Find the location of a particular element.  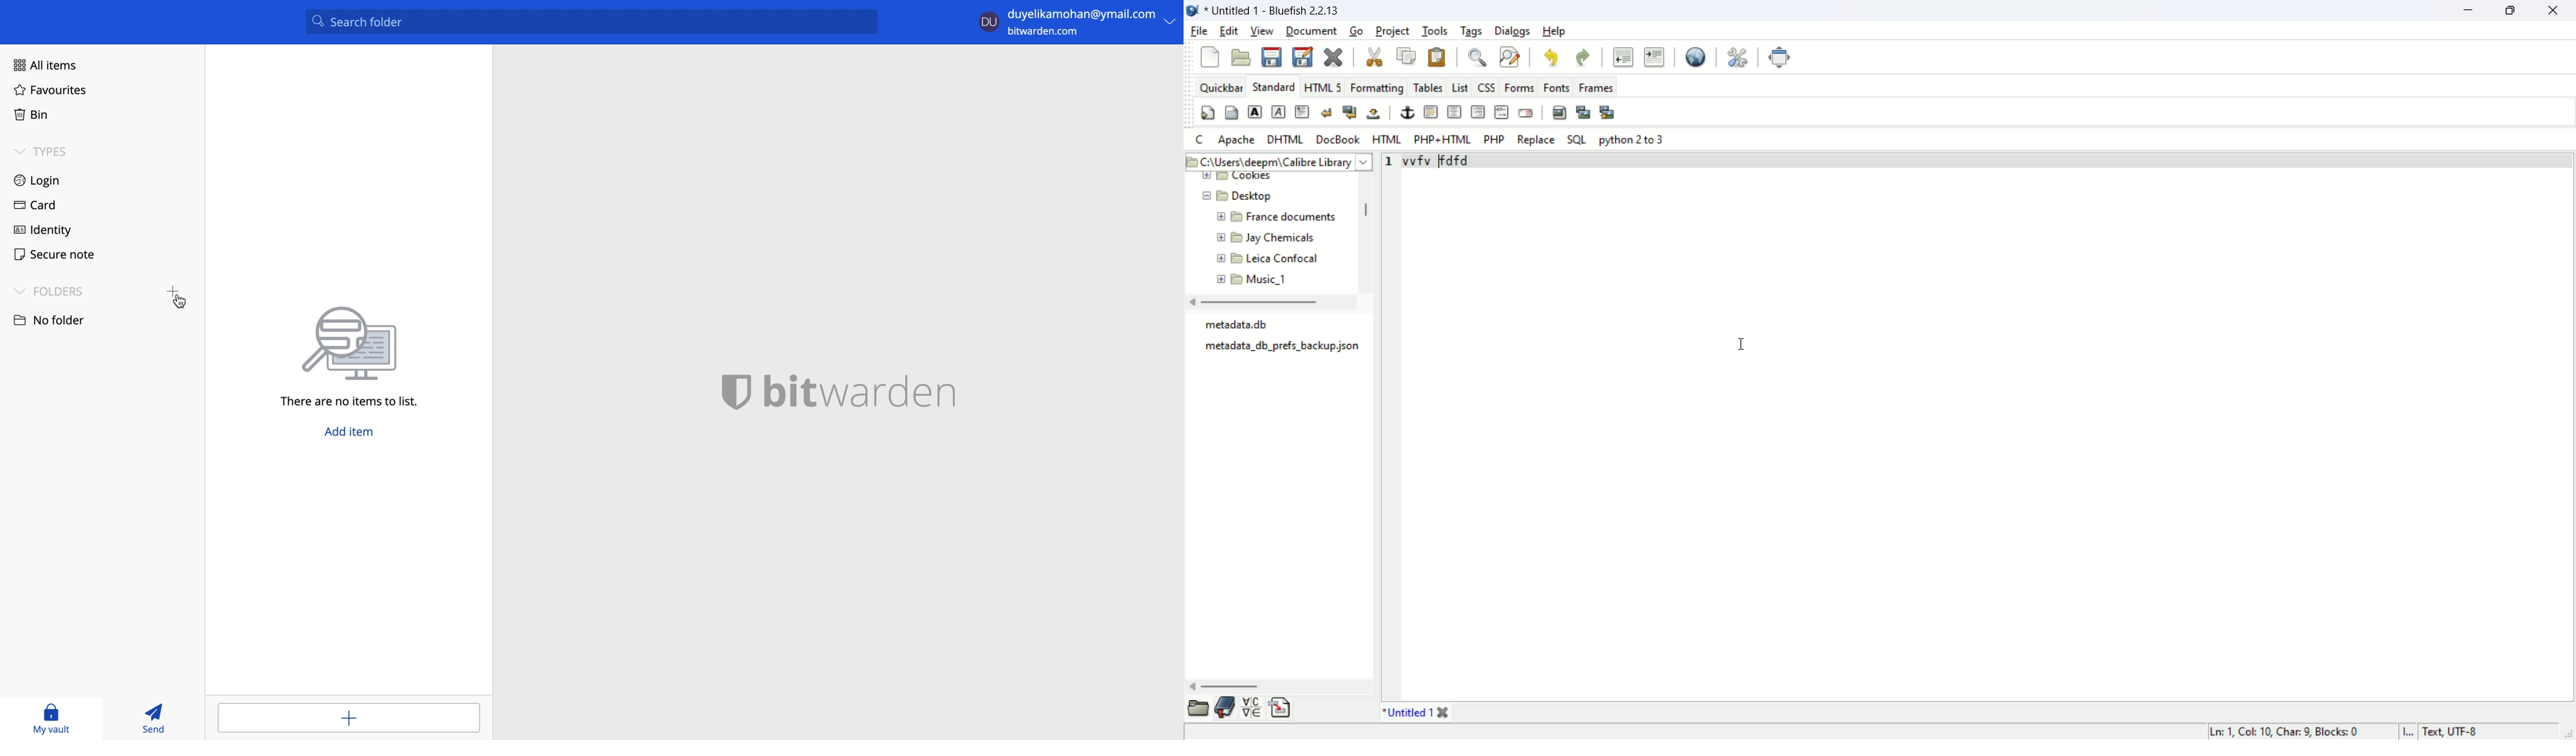

types is located at coordinates (40, 151).